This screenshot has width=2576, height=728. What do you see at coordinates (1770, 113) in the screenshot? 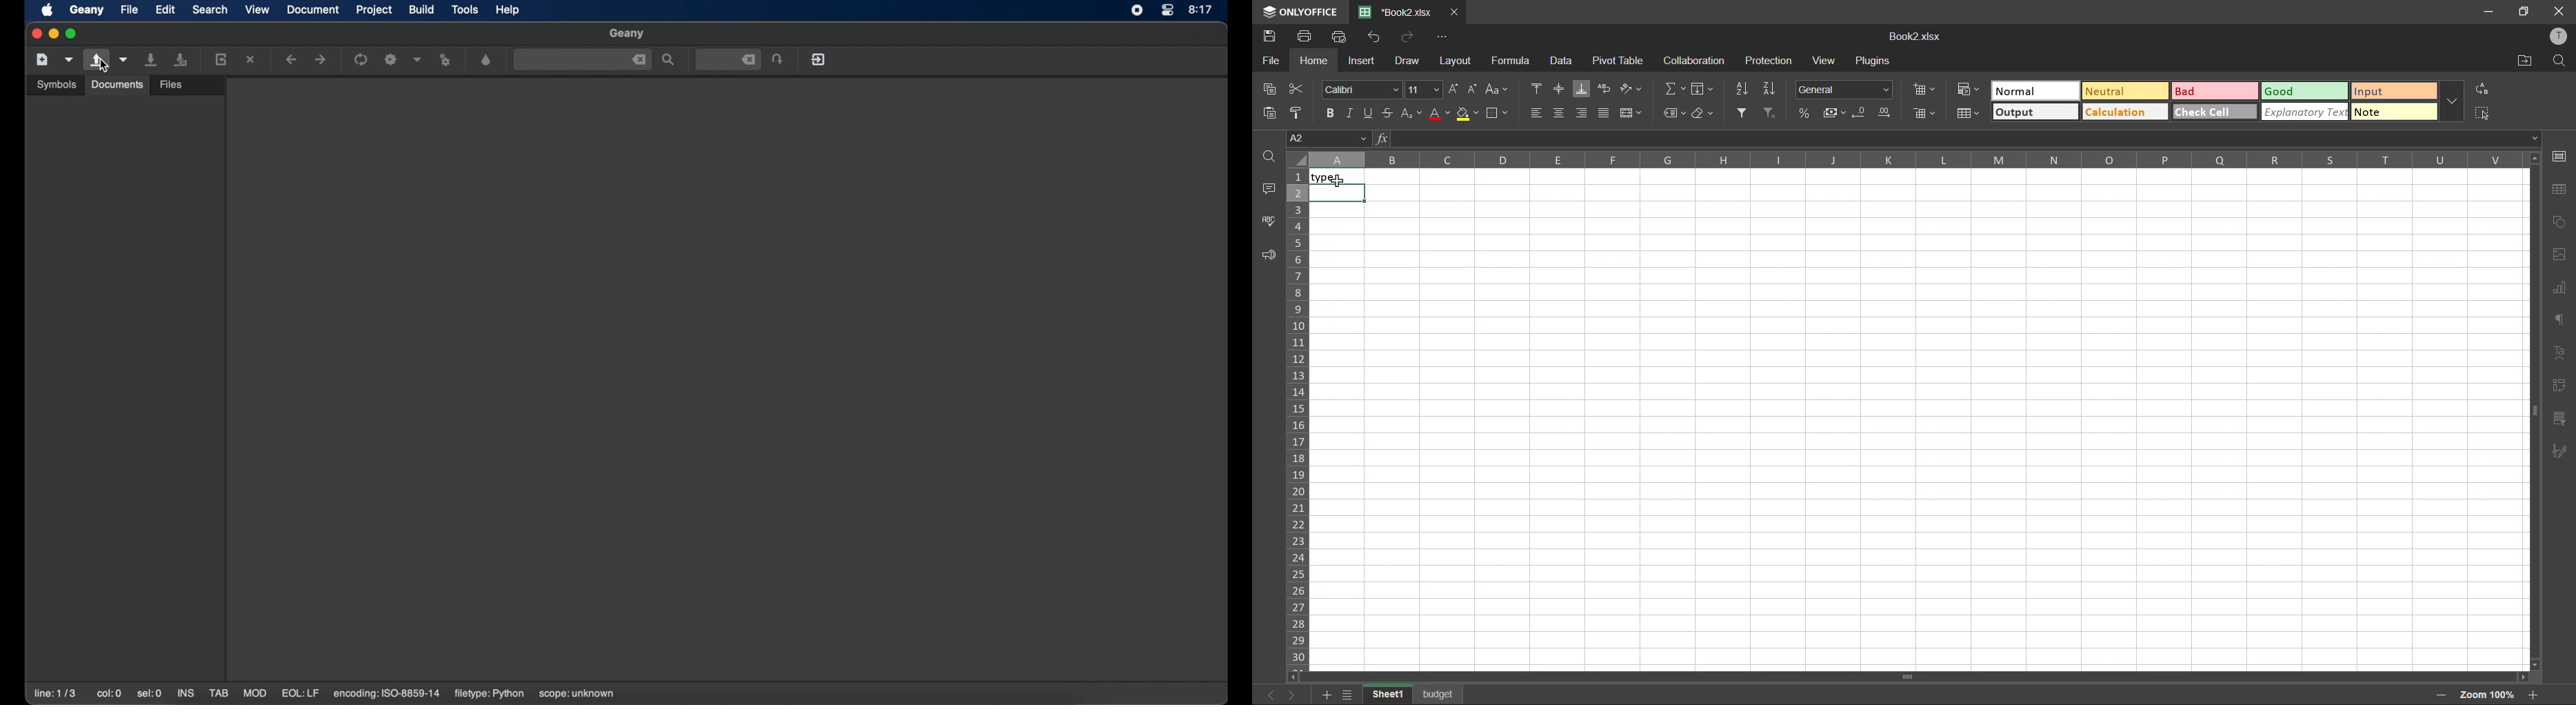
I see `clear filter` at bounding box center [1770, 113].